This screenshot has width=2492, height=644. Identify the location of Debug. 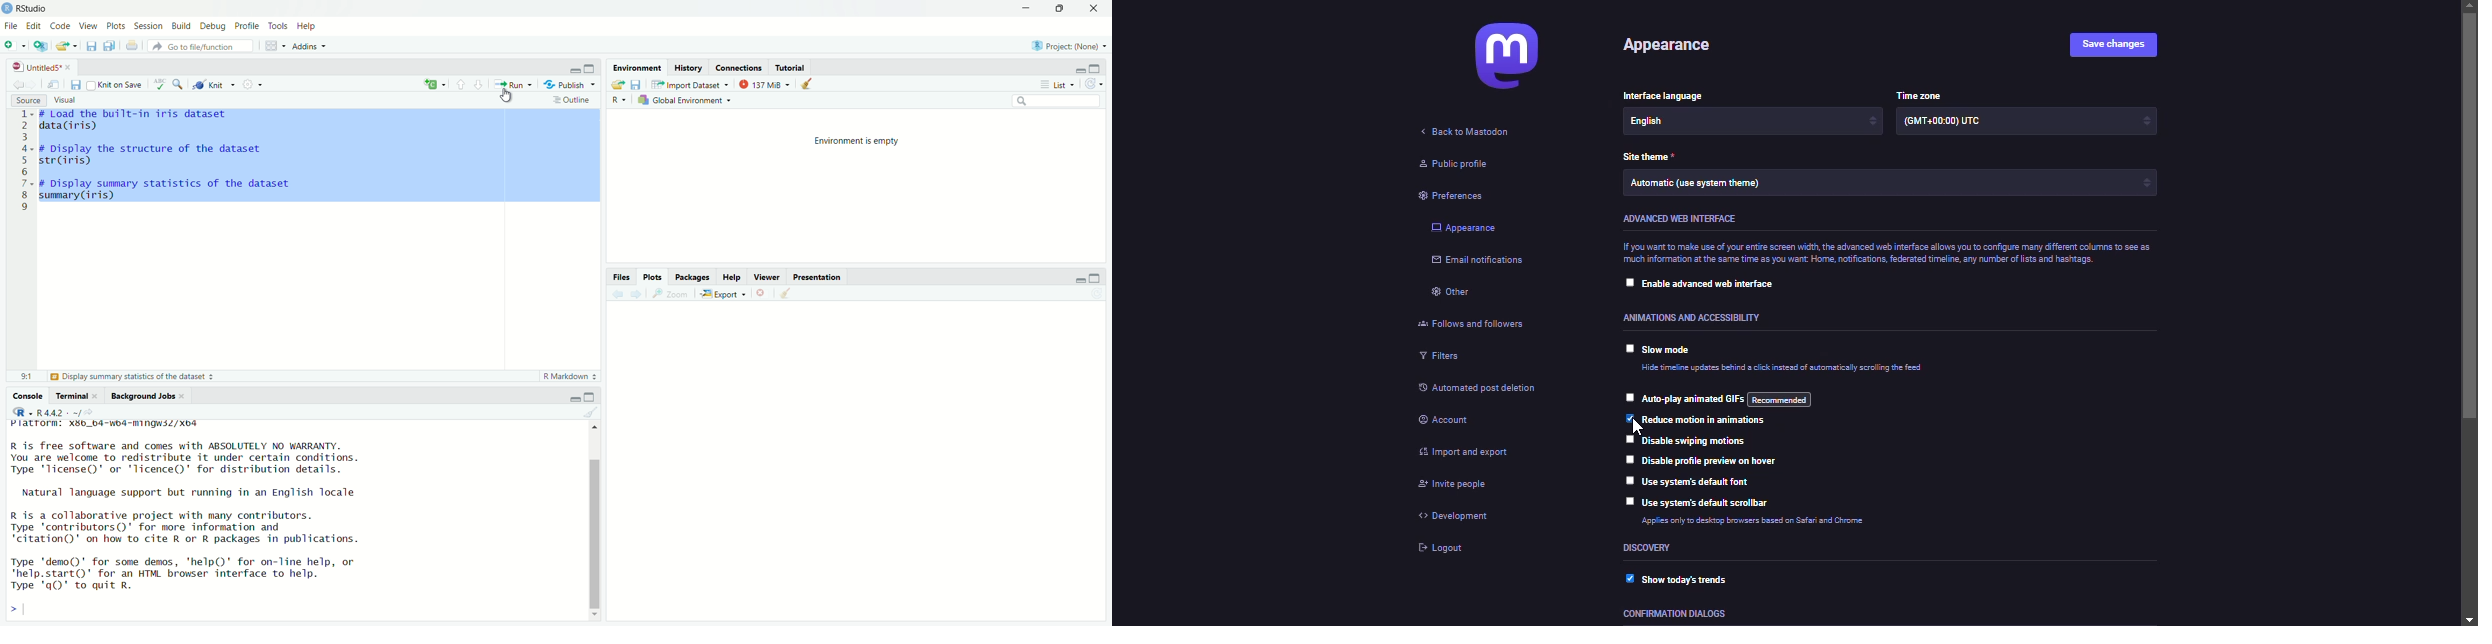
(214, 26).